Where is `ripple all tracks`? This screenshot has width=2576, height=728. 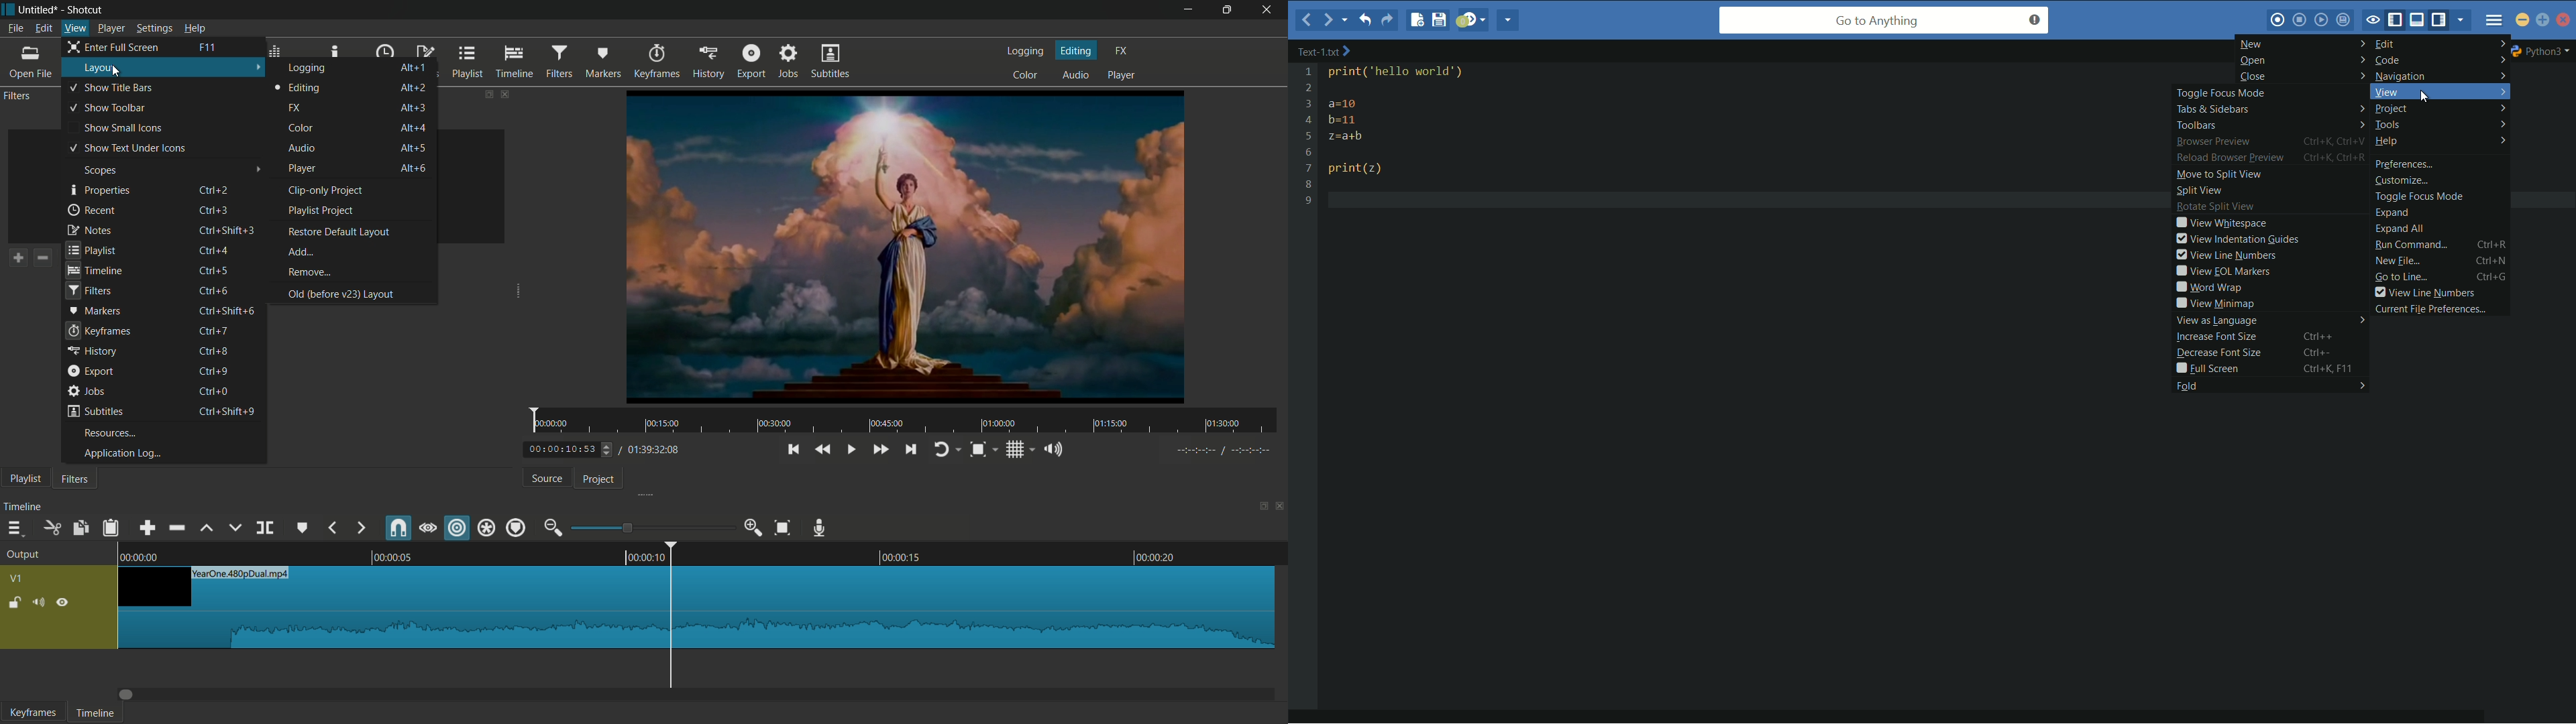
ripple all tracks is located at coordinates (486, 528).